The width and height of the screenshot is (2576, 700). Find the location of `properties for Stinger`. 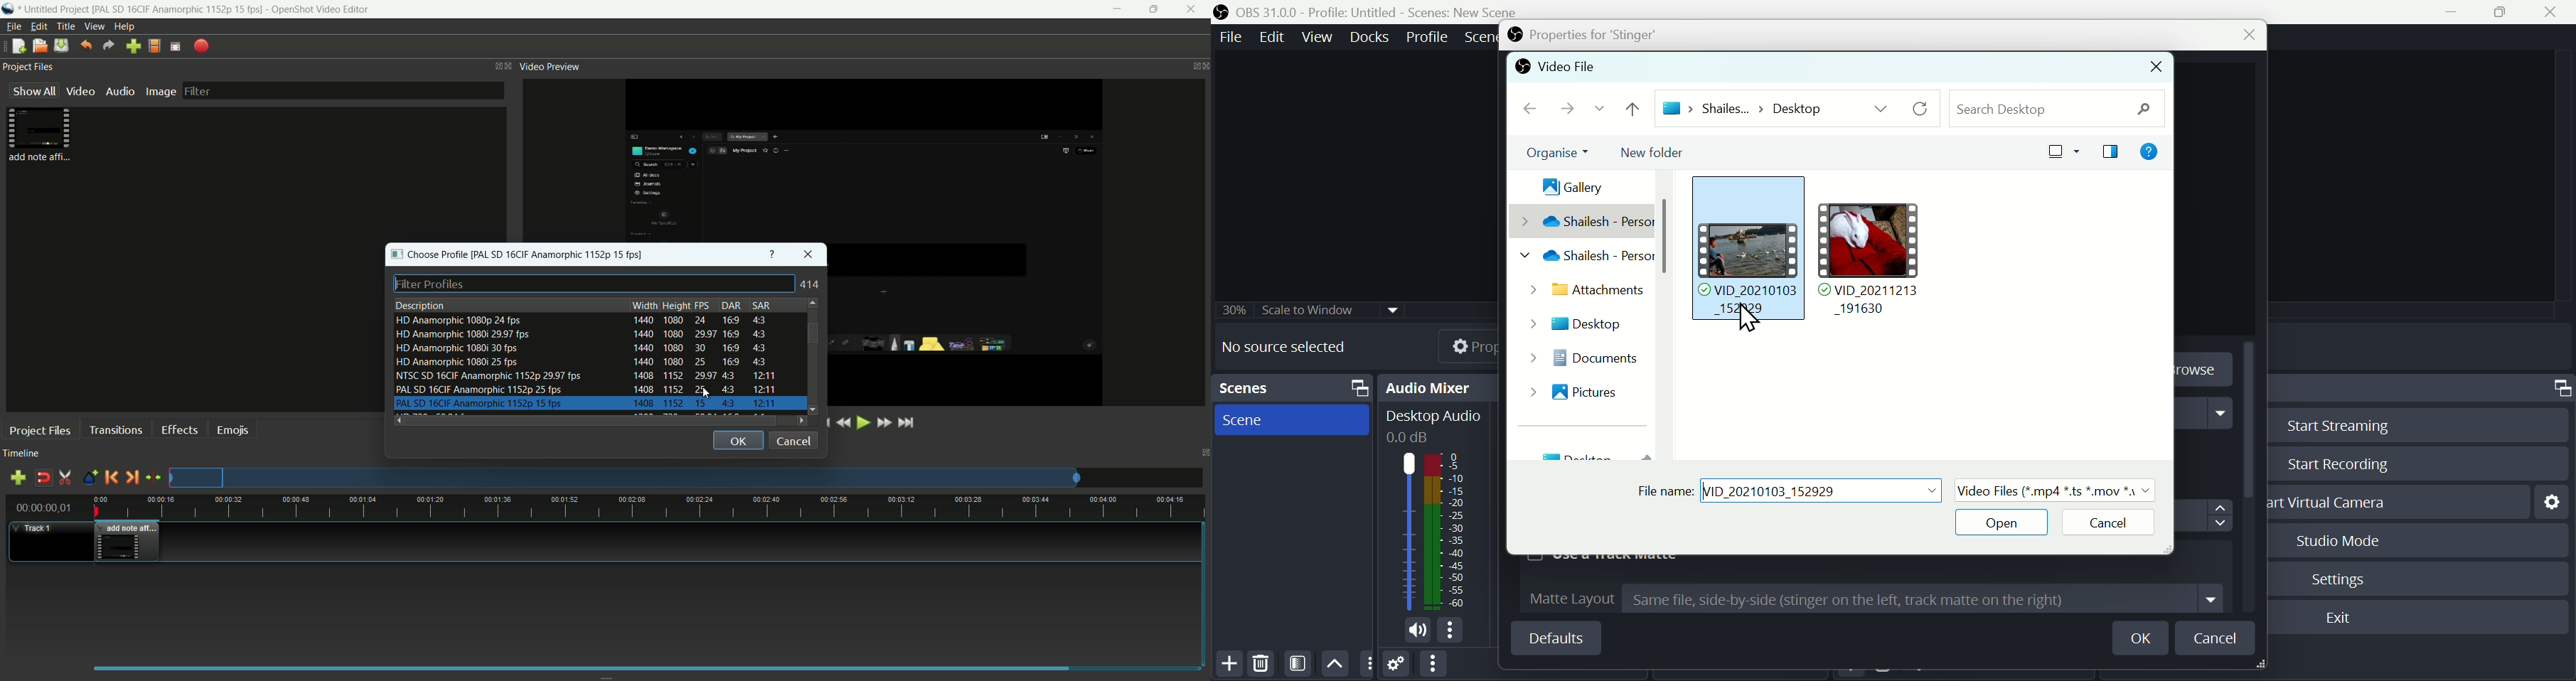

properties for Stinger is located at coordinates (1580, 36).